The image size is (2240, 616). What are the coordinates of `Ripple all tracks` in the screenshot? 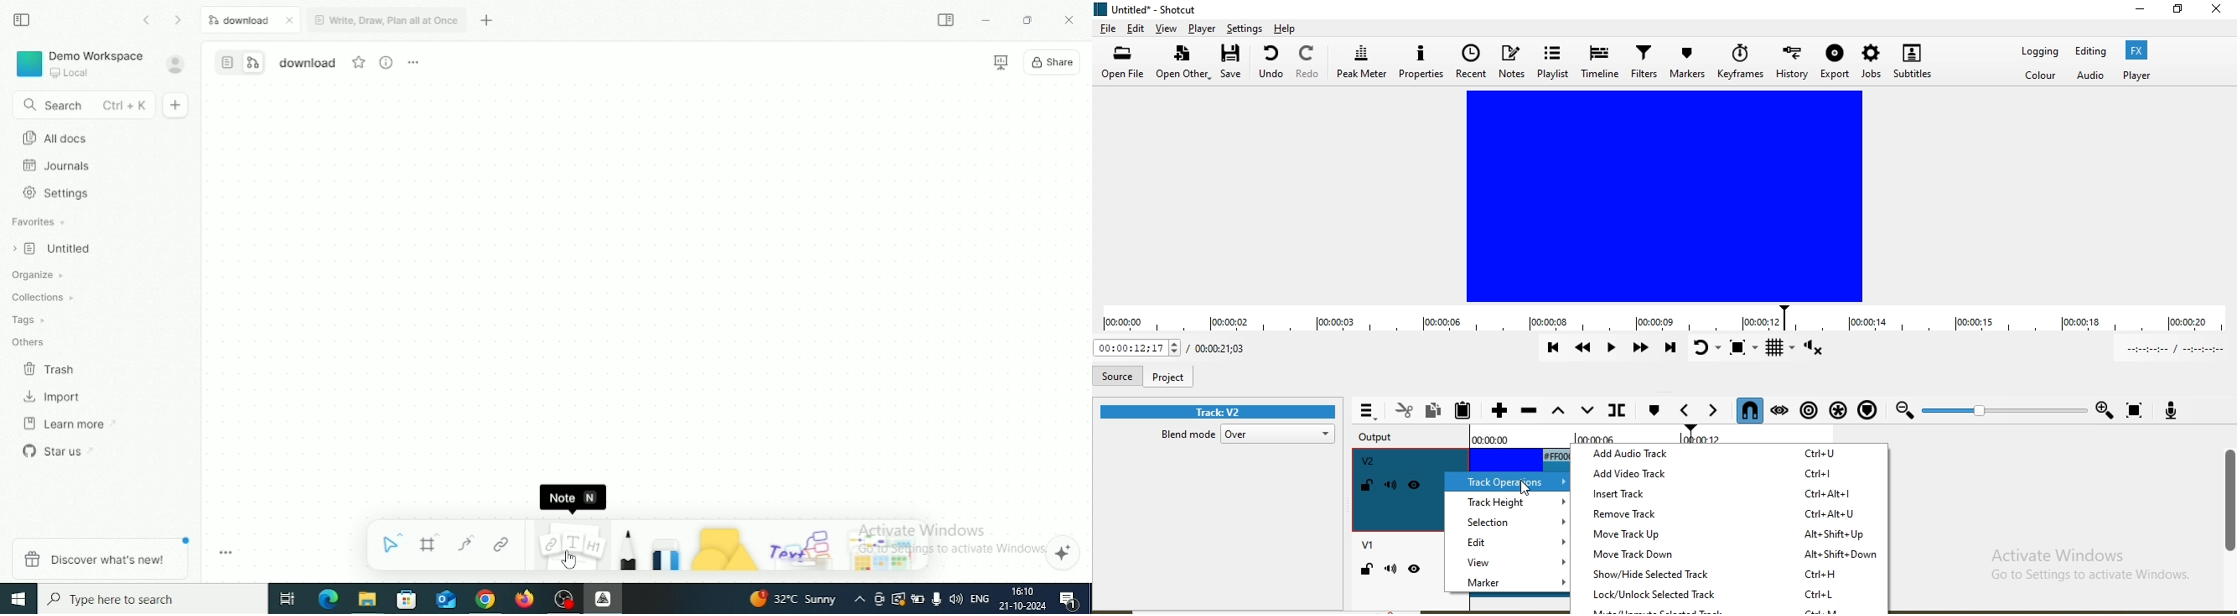 It's located at (1837, 410).